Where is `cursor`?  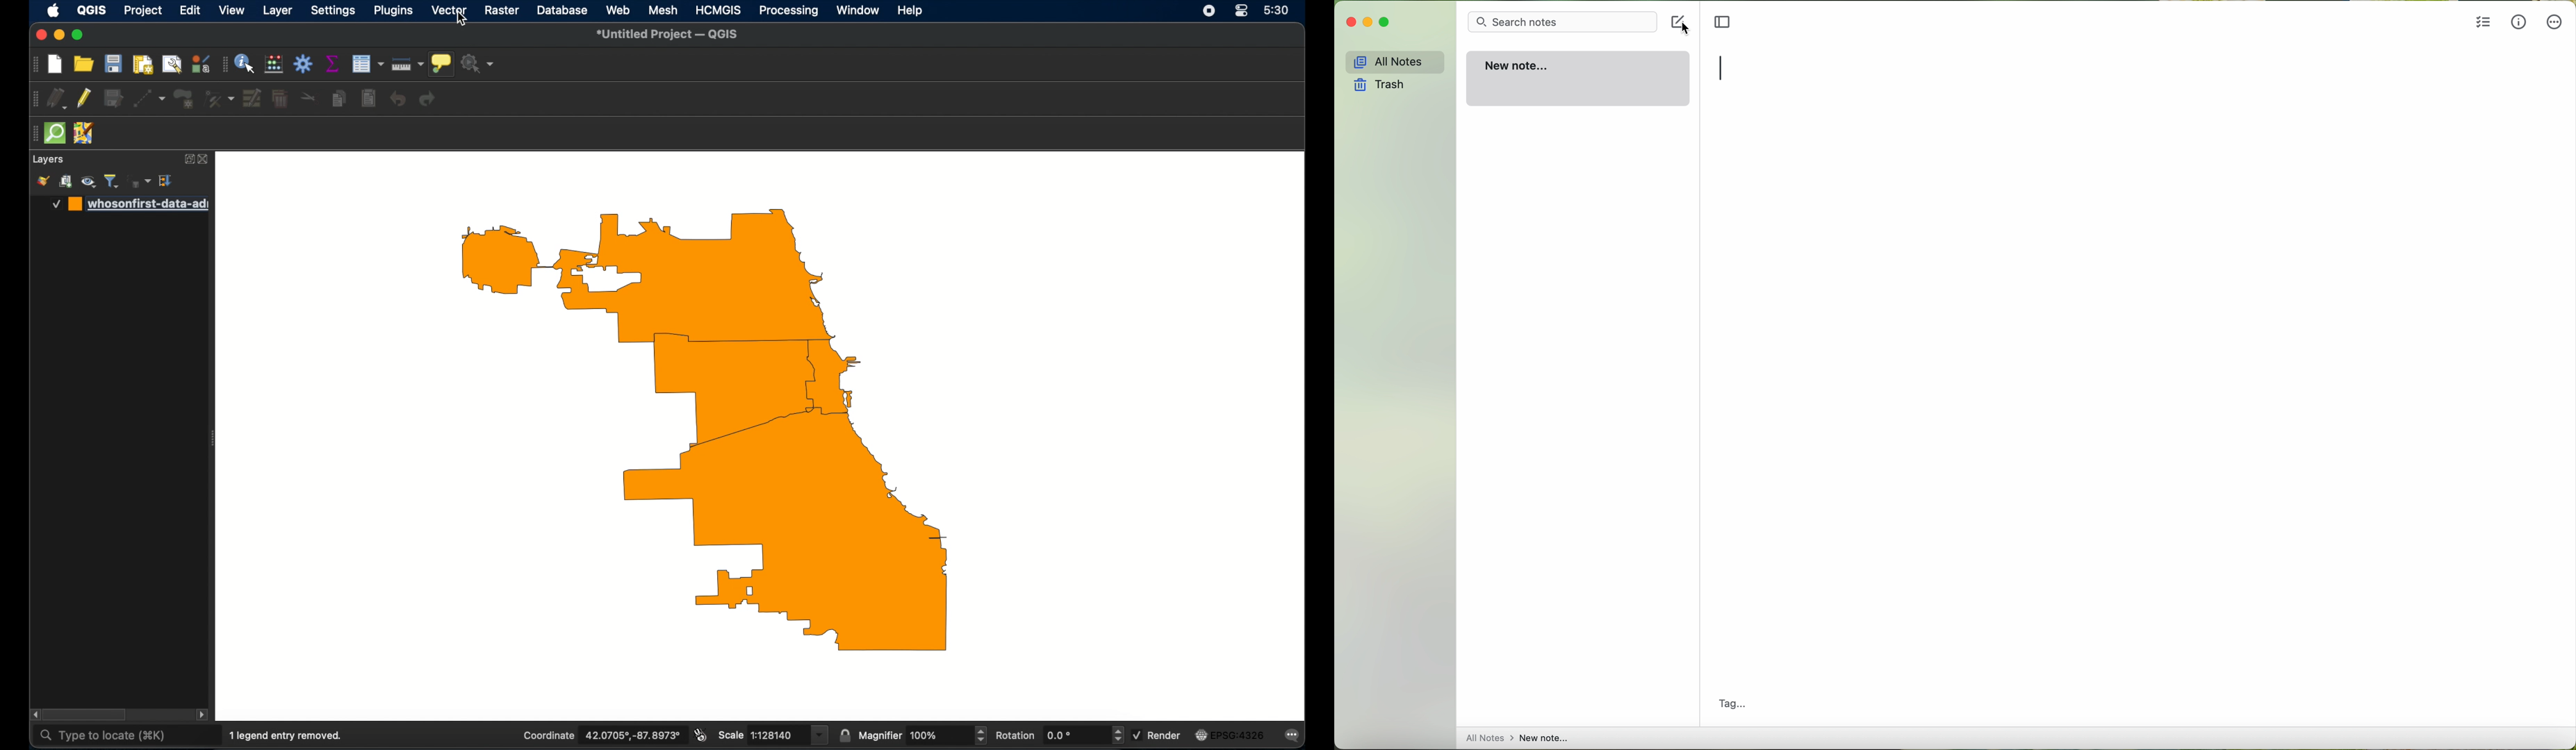 cursor is located at coordinates (1688, 31).